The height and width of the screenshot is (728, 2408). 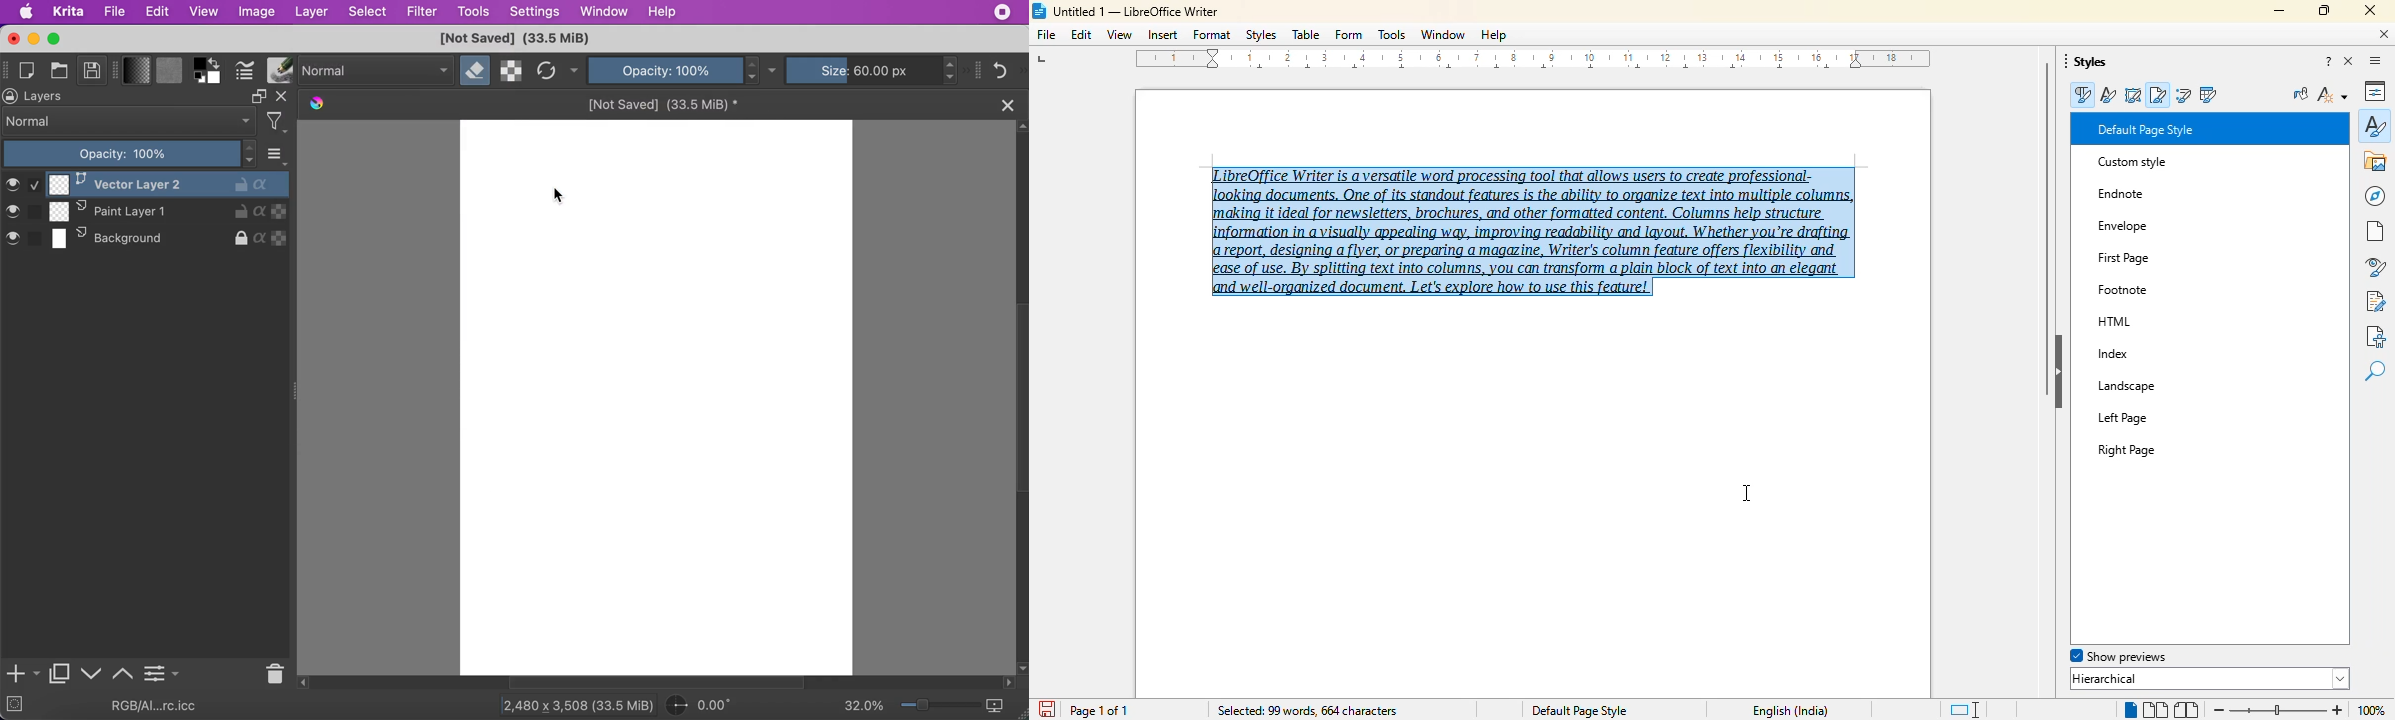 I want to click on custom style saved to the style gallery, so click(x=2135, y=162).